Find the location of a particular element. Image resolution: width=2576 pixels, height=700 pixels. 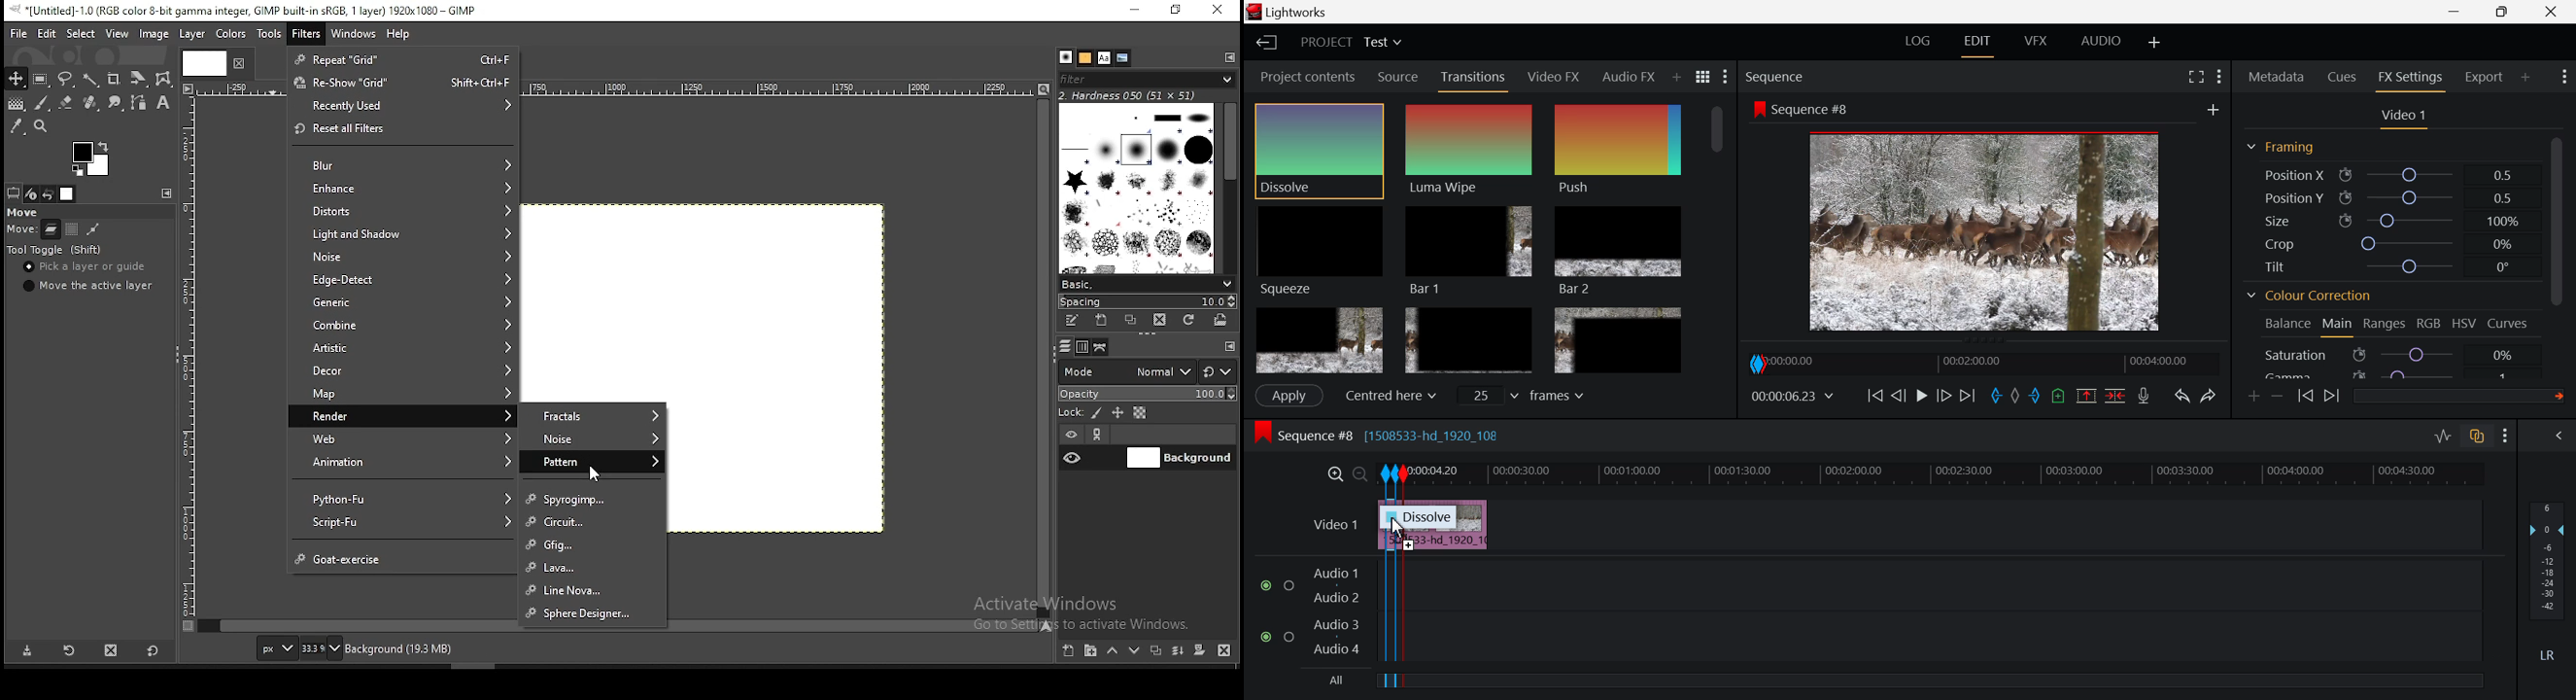

EDIT Tab Open is located at coordinates (1980, 41).